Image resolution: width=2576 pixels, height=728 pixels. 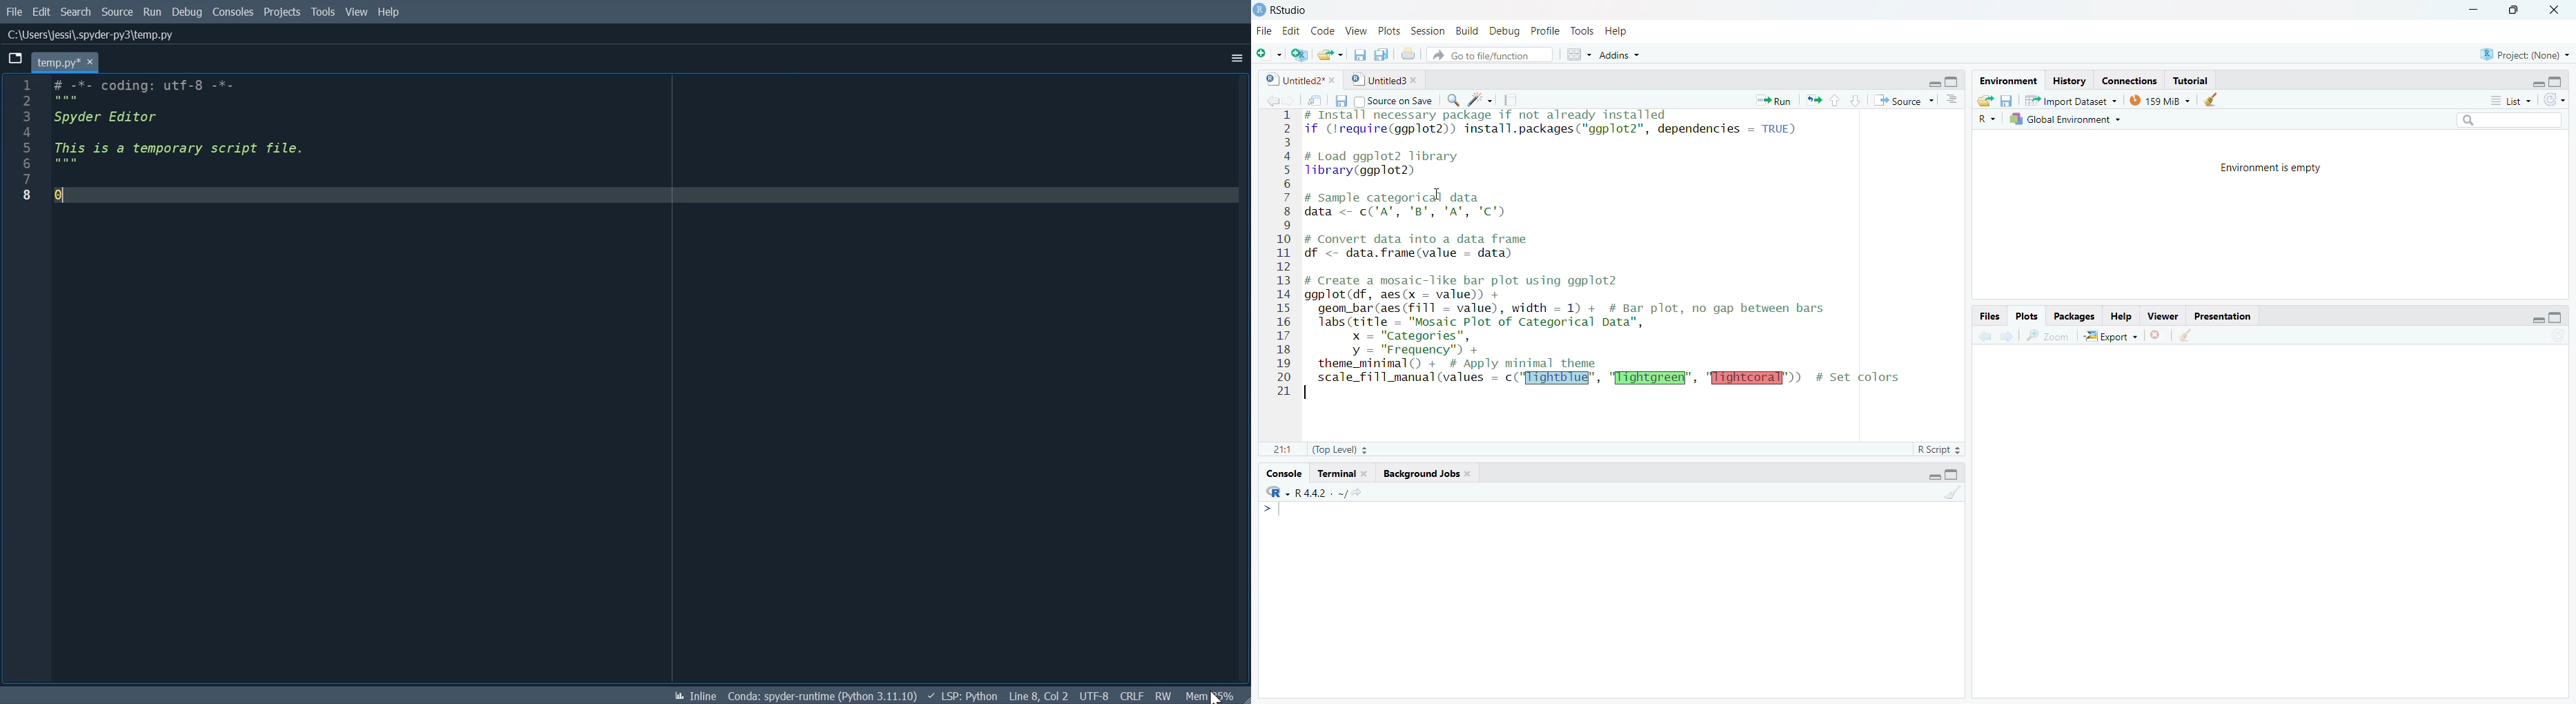 What do you see at coordinates (1618, 31) in the screenshot?
I see `Help` at bounding box center [1618, 31].